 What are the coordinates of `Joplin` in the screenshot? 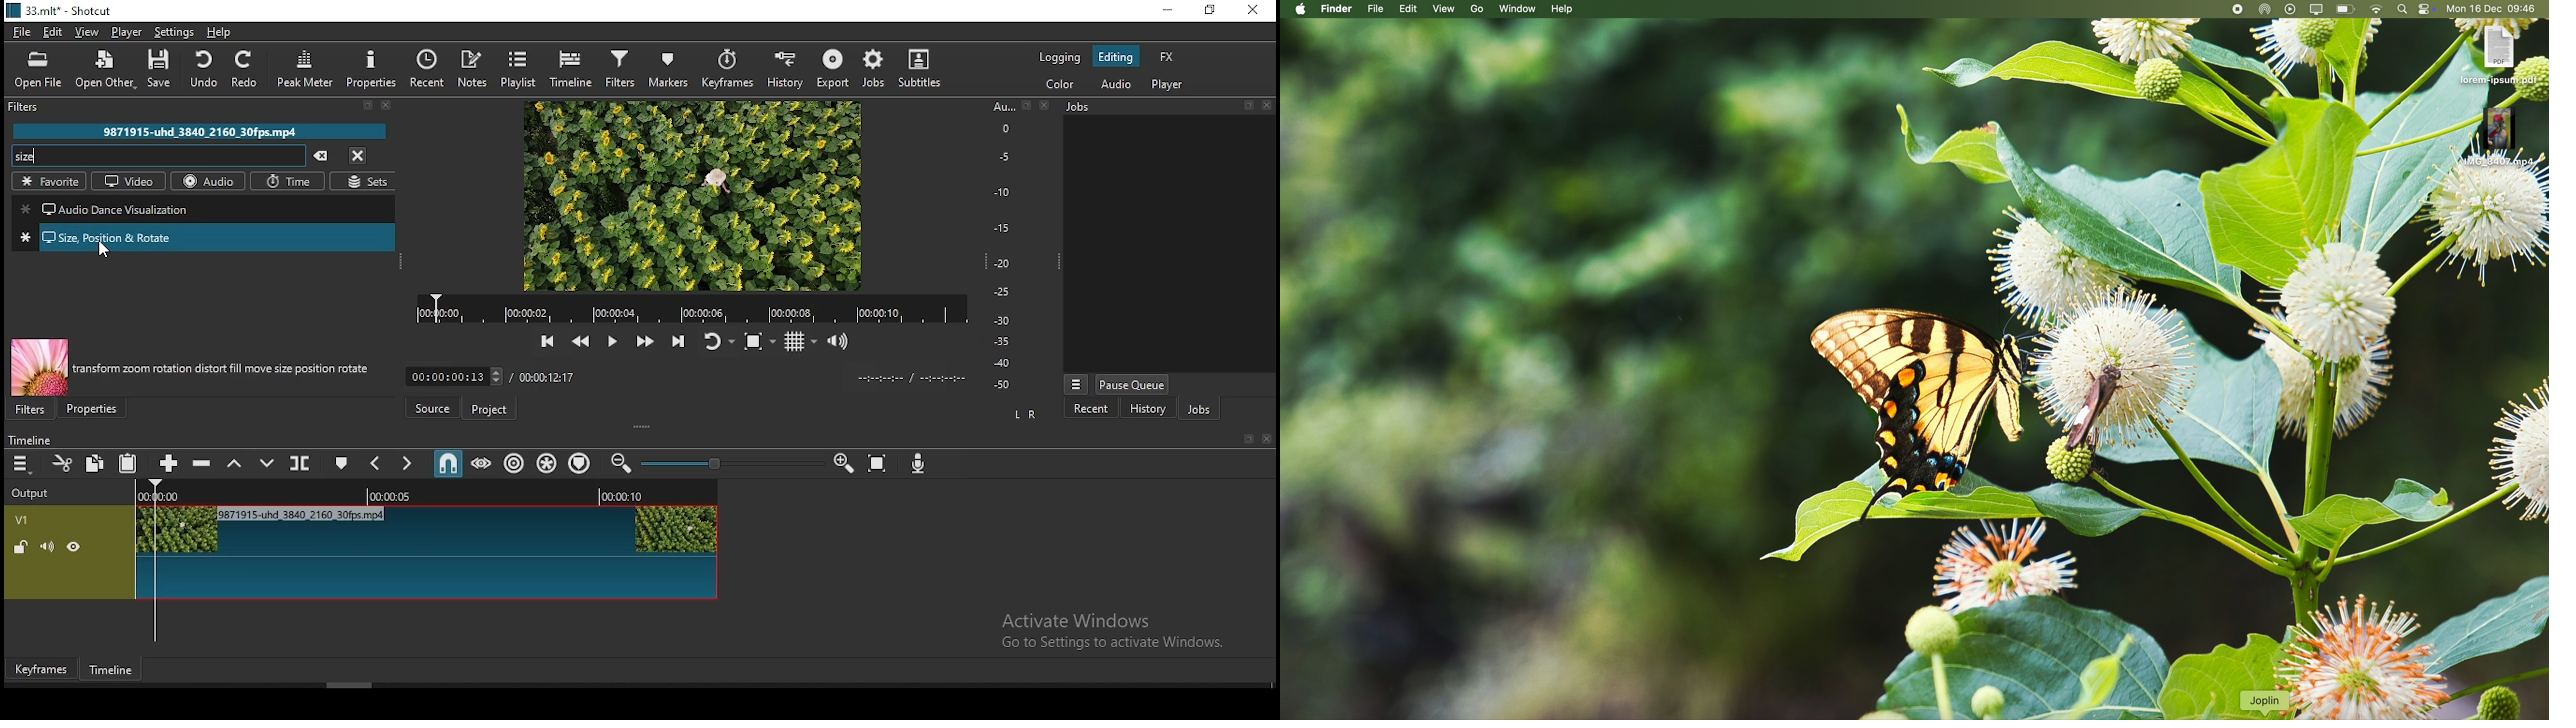 It's located at (2267, 700).